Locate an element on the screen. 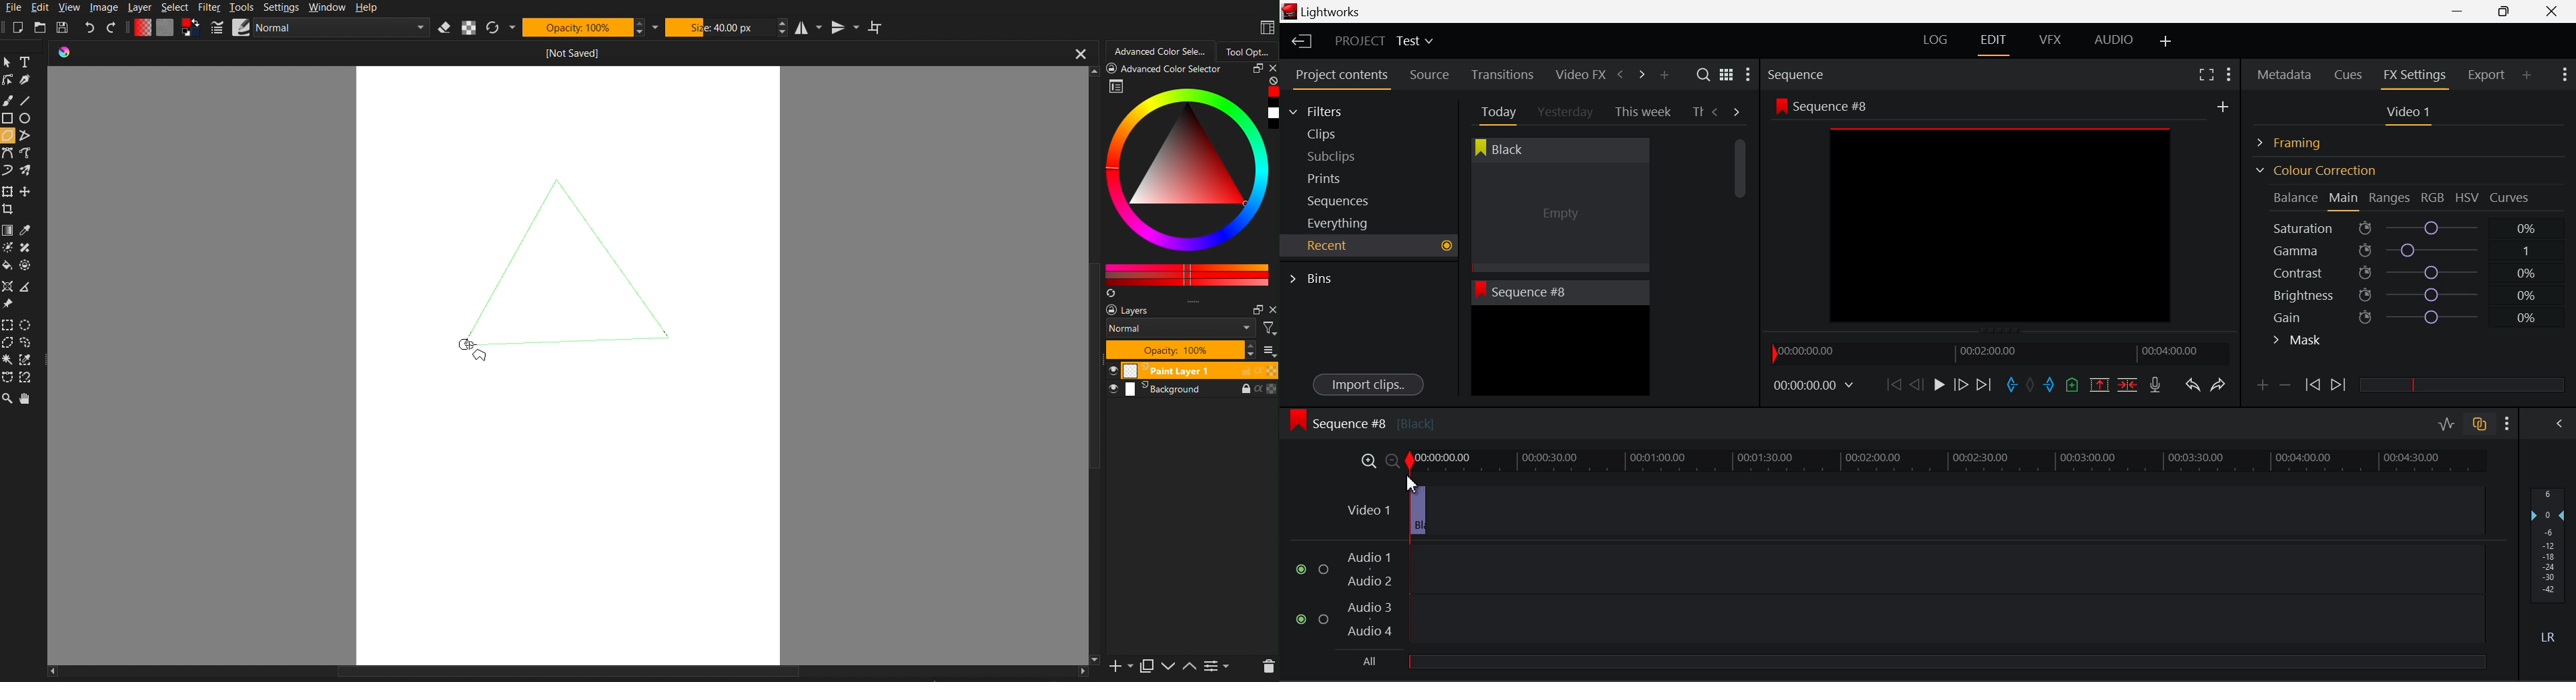  icon is located at coordinates (70, 53).